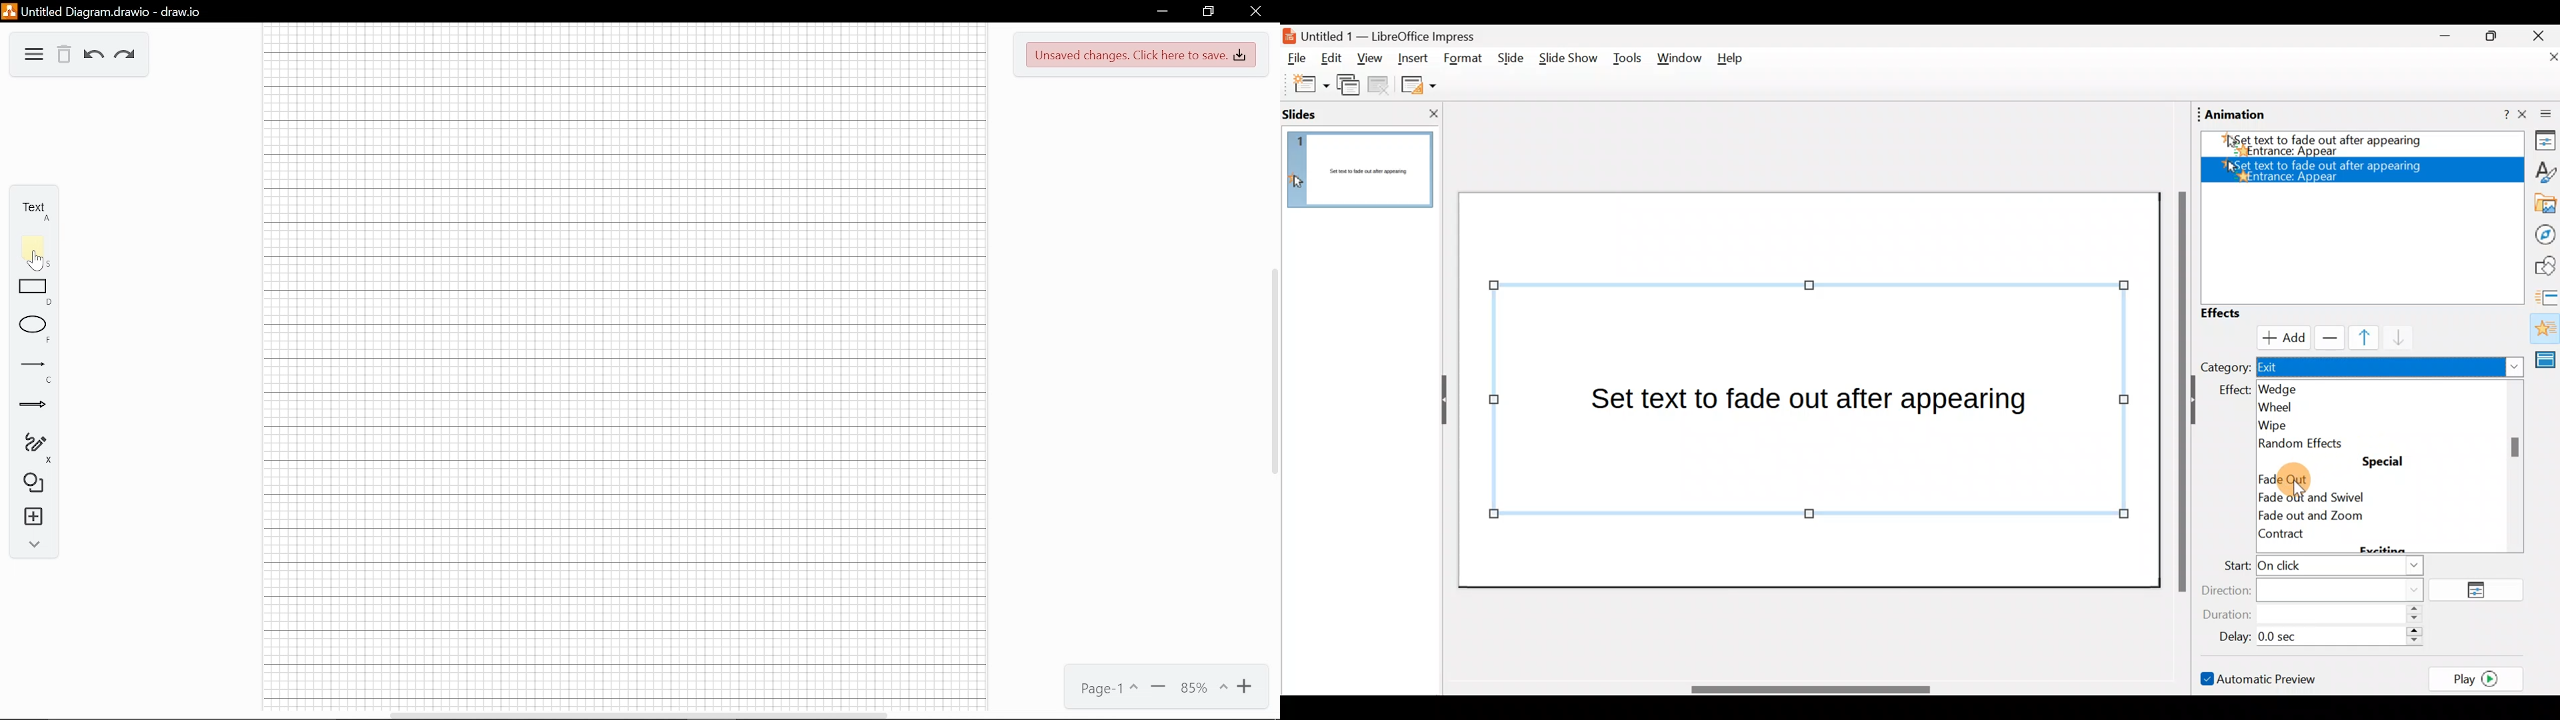 This screenshot has height=728, width=2576. I want to click on Fade out and zoom, so click(2329, 517).